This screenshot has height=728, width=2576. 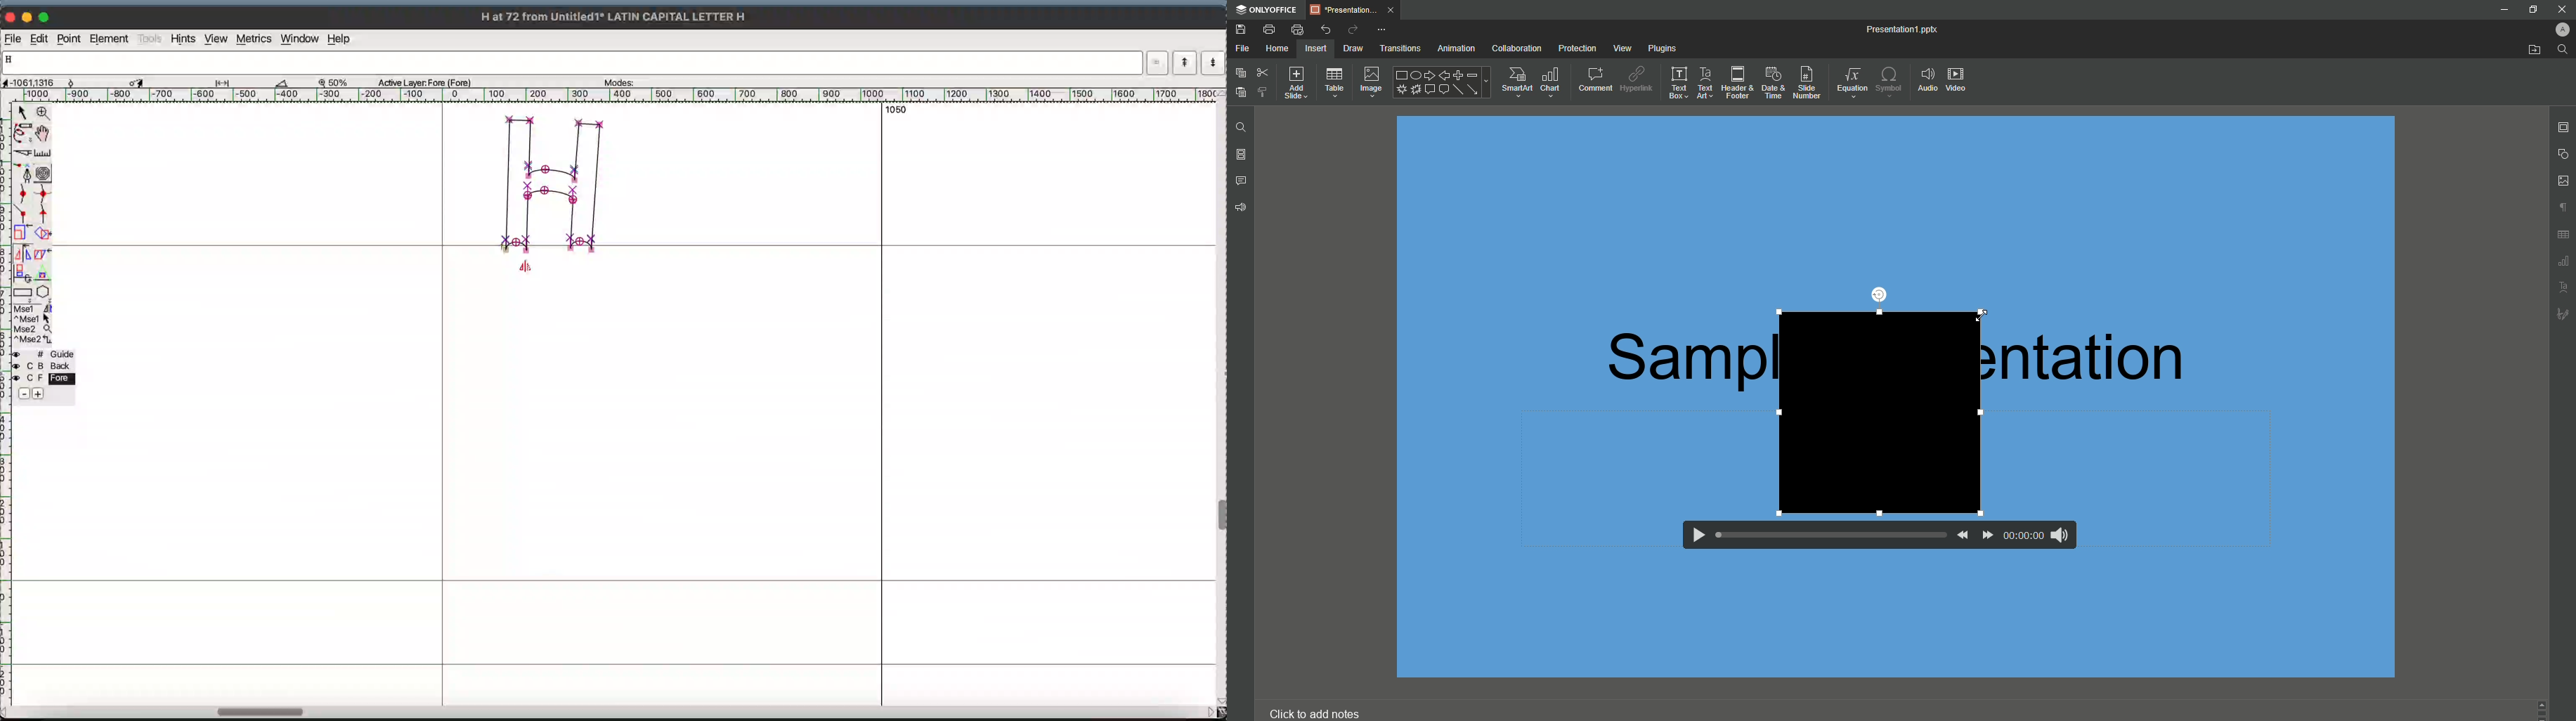 I want to click on Protection, so click(x=1578, y=48).